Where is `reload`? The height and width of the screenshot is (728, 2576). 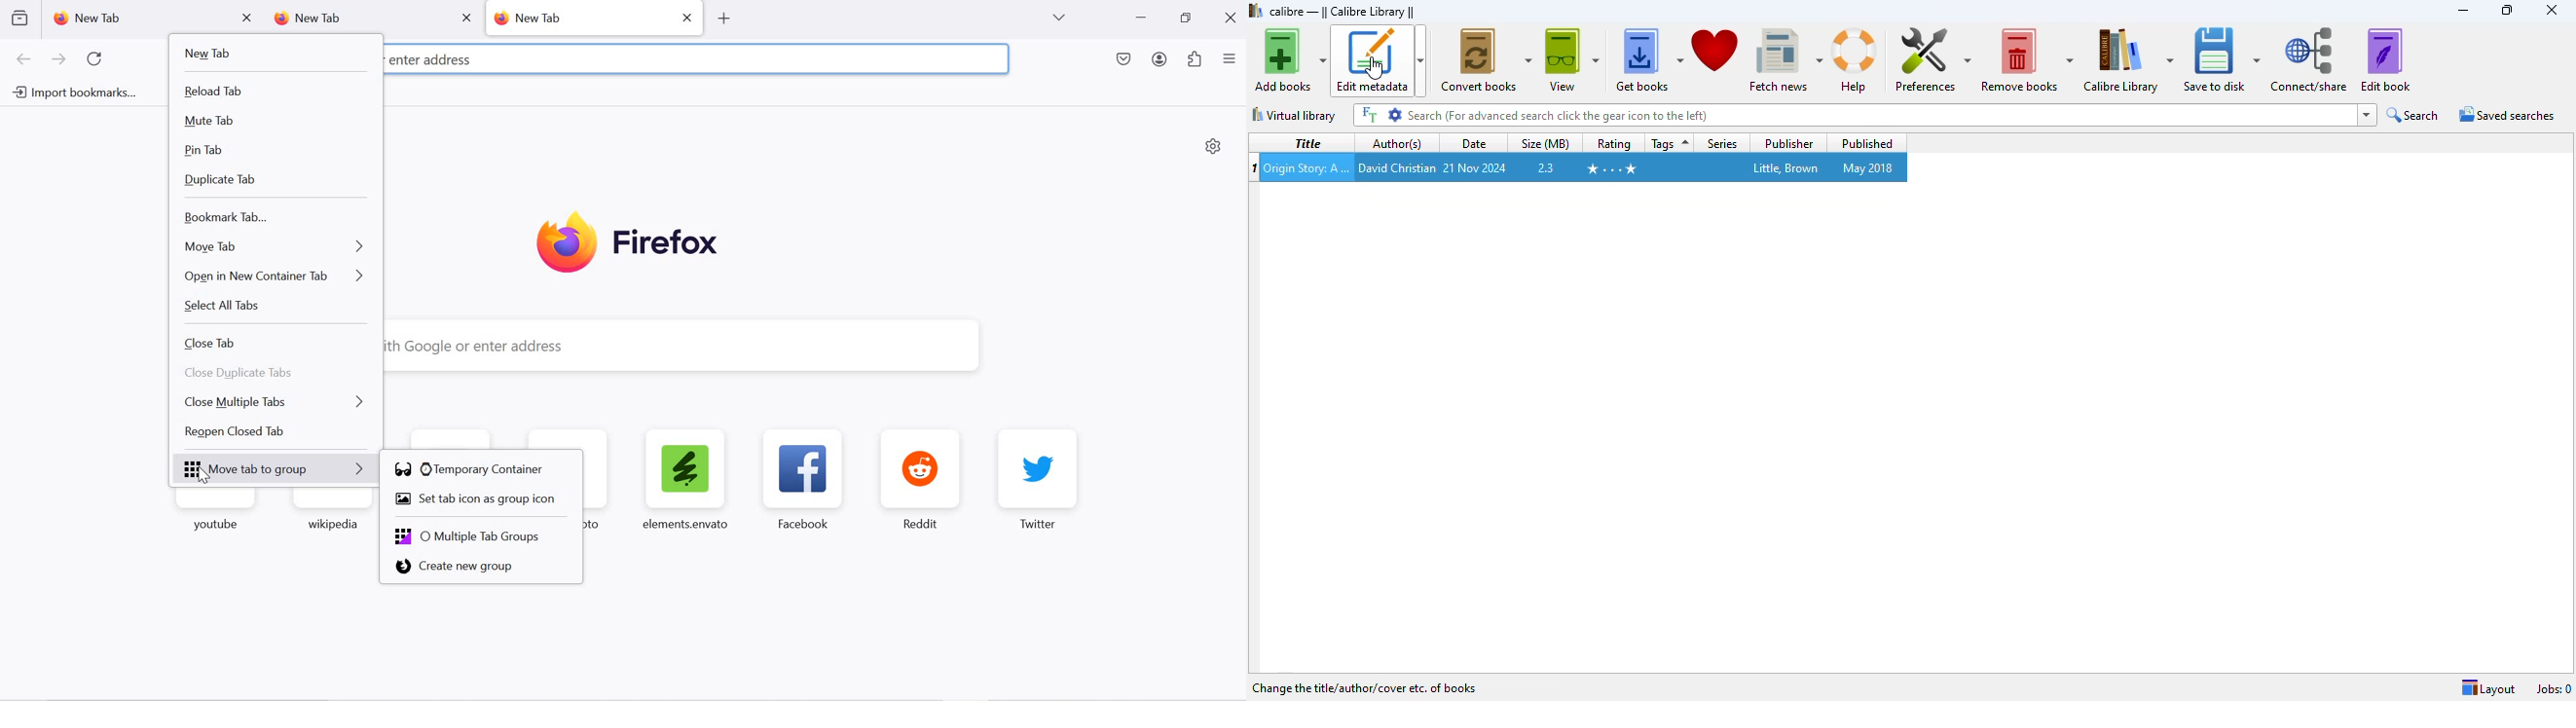
reload is located at coordinates (98, 59).